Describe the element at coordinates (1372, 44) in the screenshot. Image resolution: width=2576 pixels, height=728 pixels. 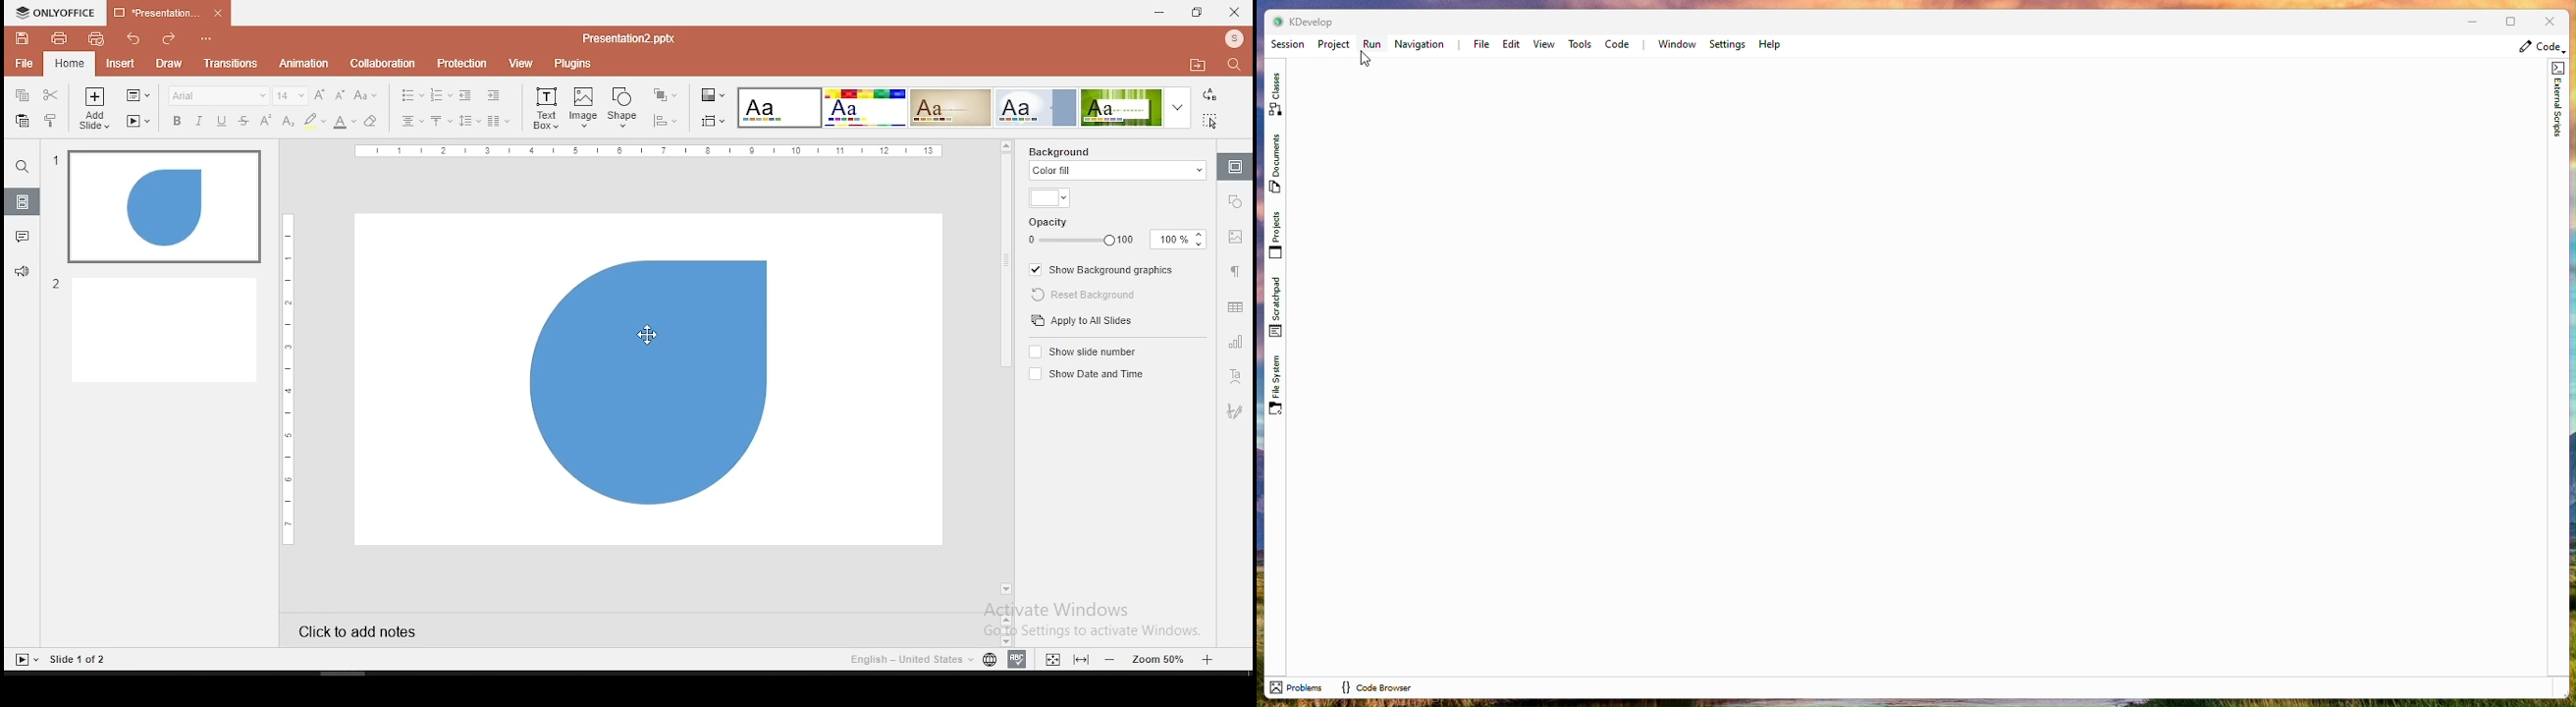
I see `Run` at that location.